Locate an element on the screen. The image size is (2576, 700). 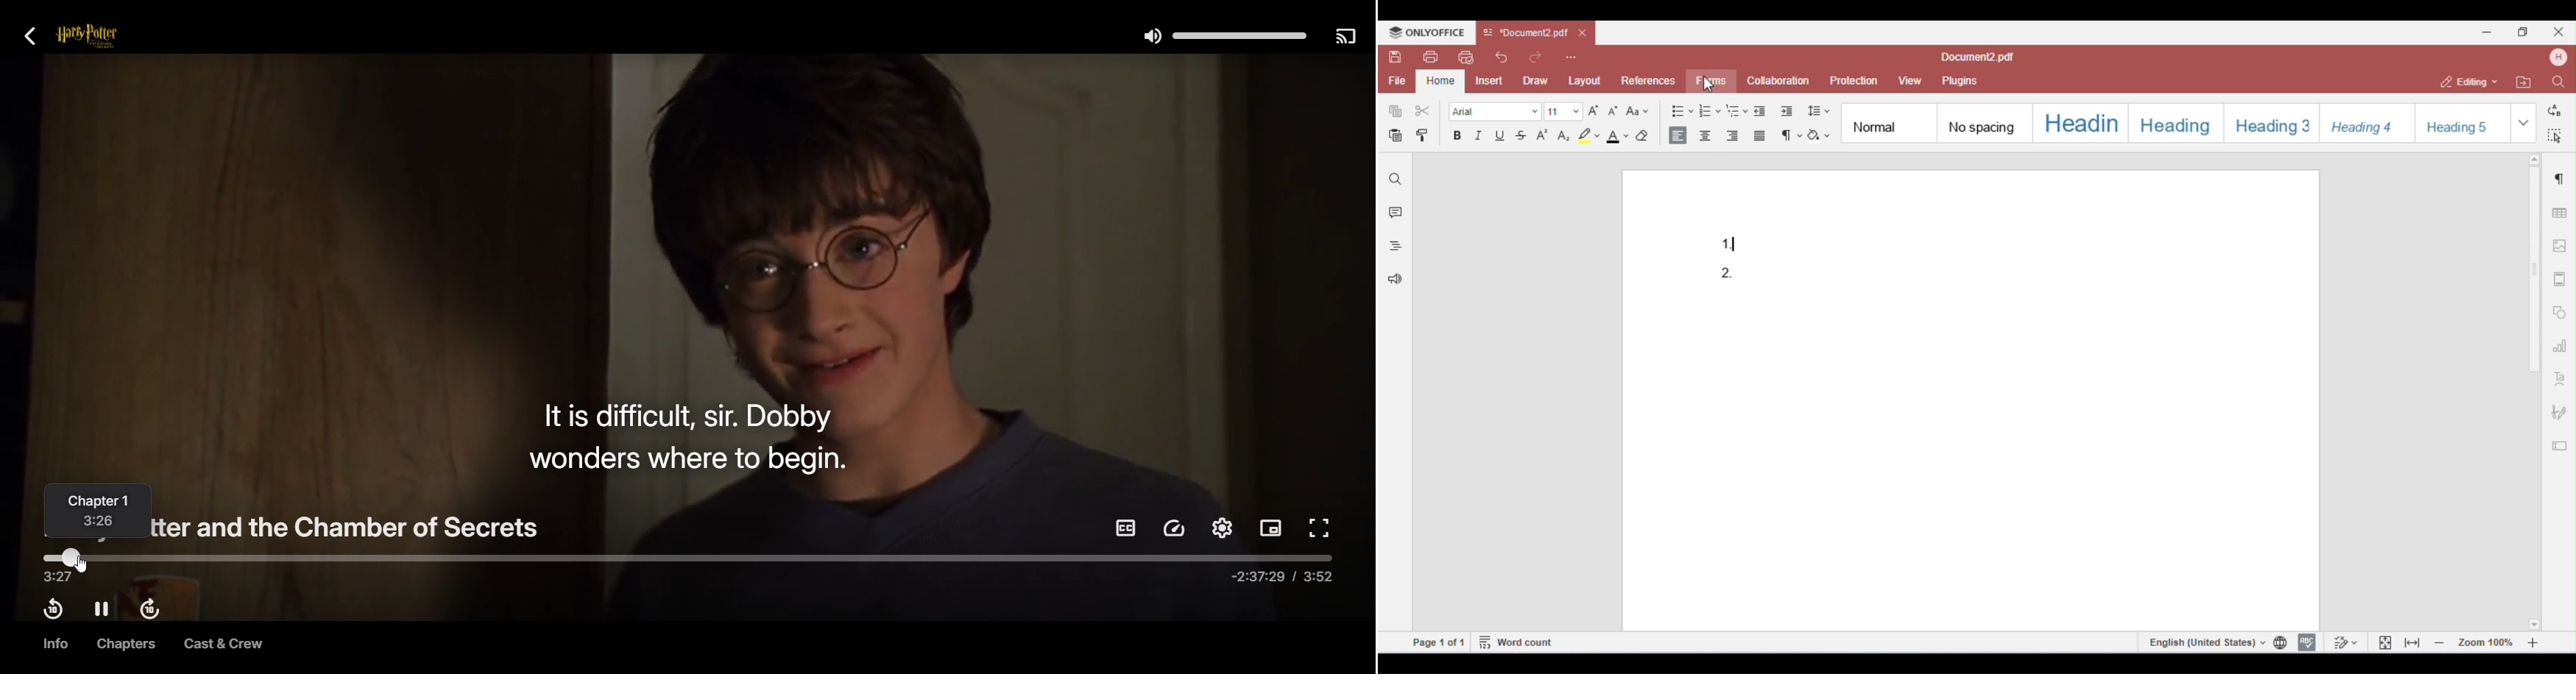
Pause/Play is located at coordinates (102, 609).